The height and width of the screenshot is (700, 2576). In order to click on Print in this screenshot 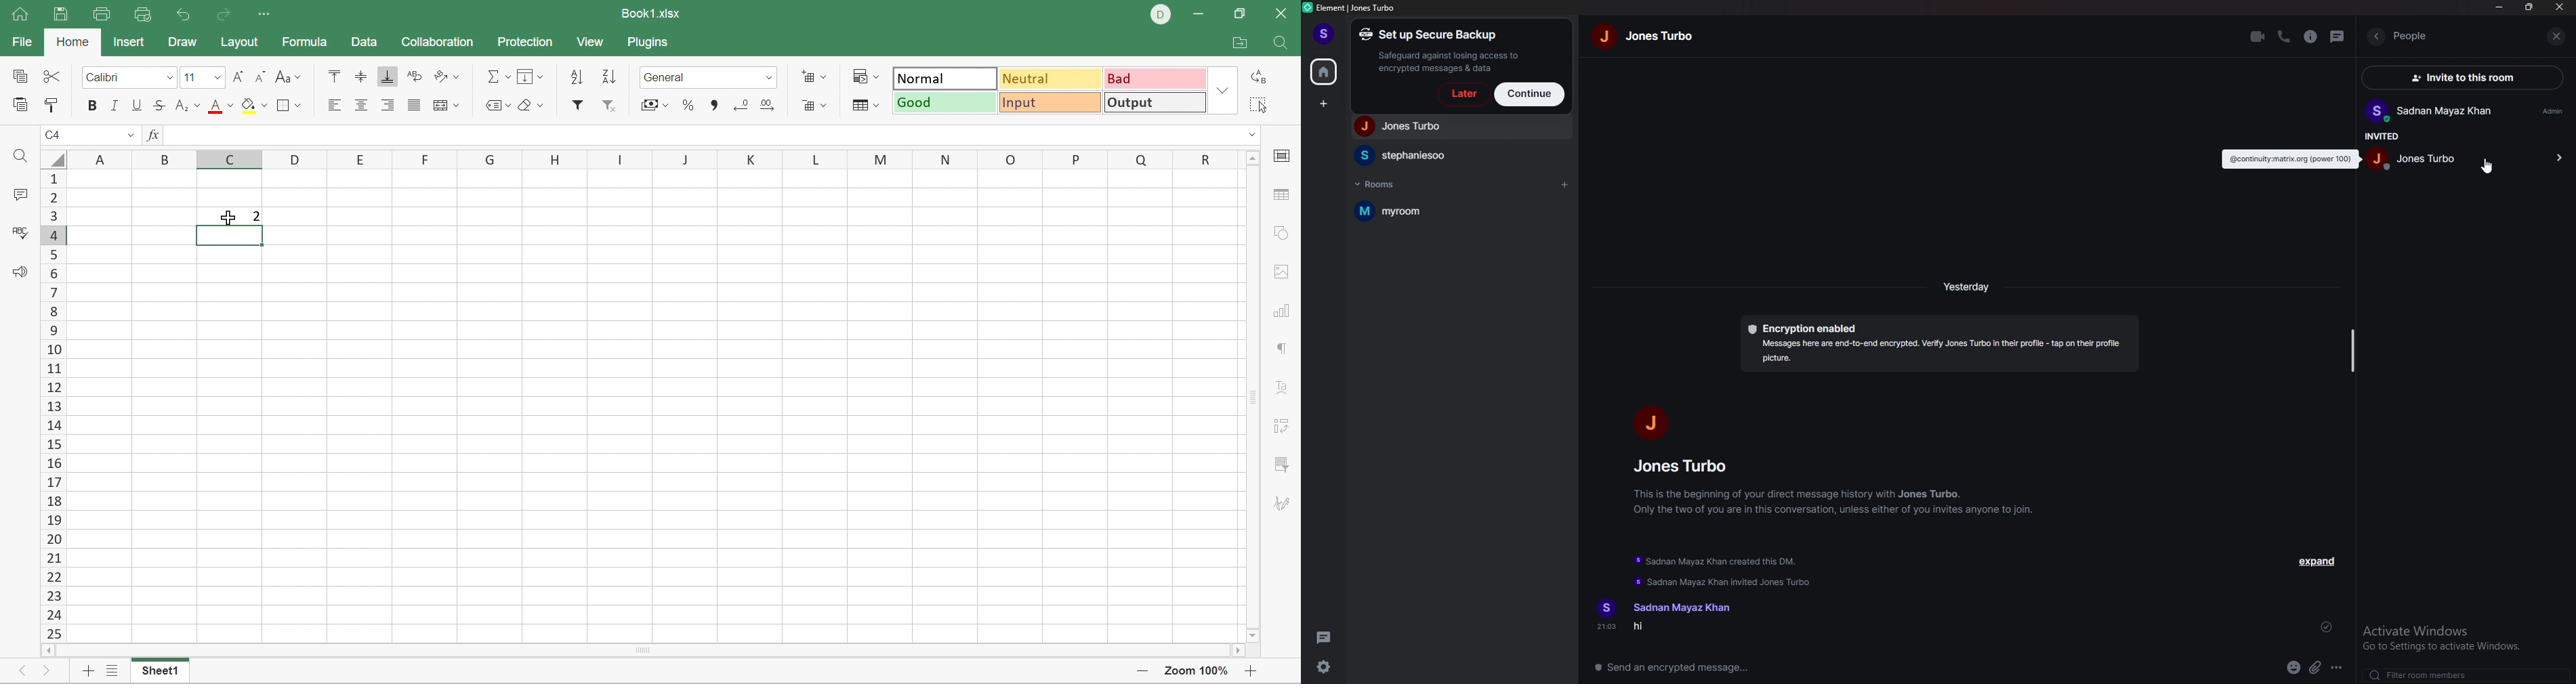, I will do `click(103, 15)`.